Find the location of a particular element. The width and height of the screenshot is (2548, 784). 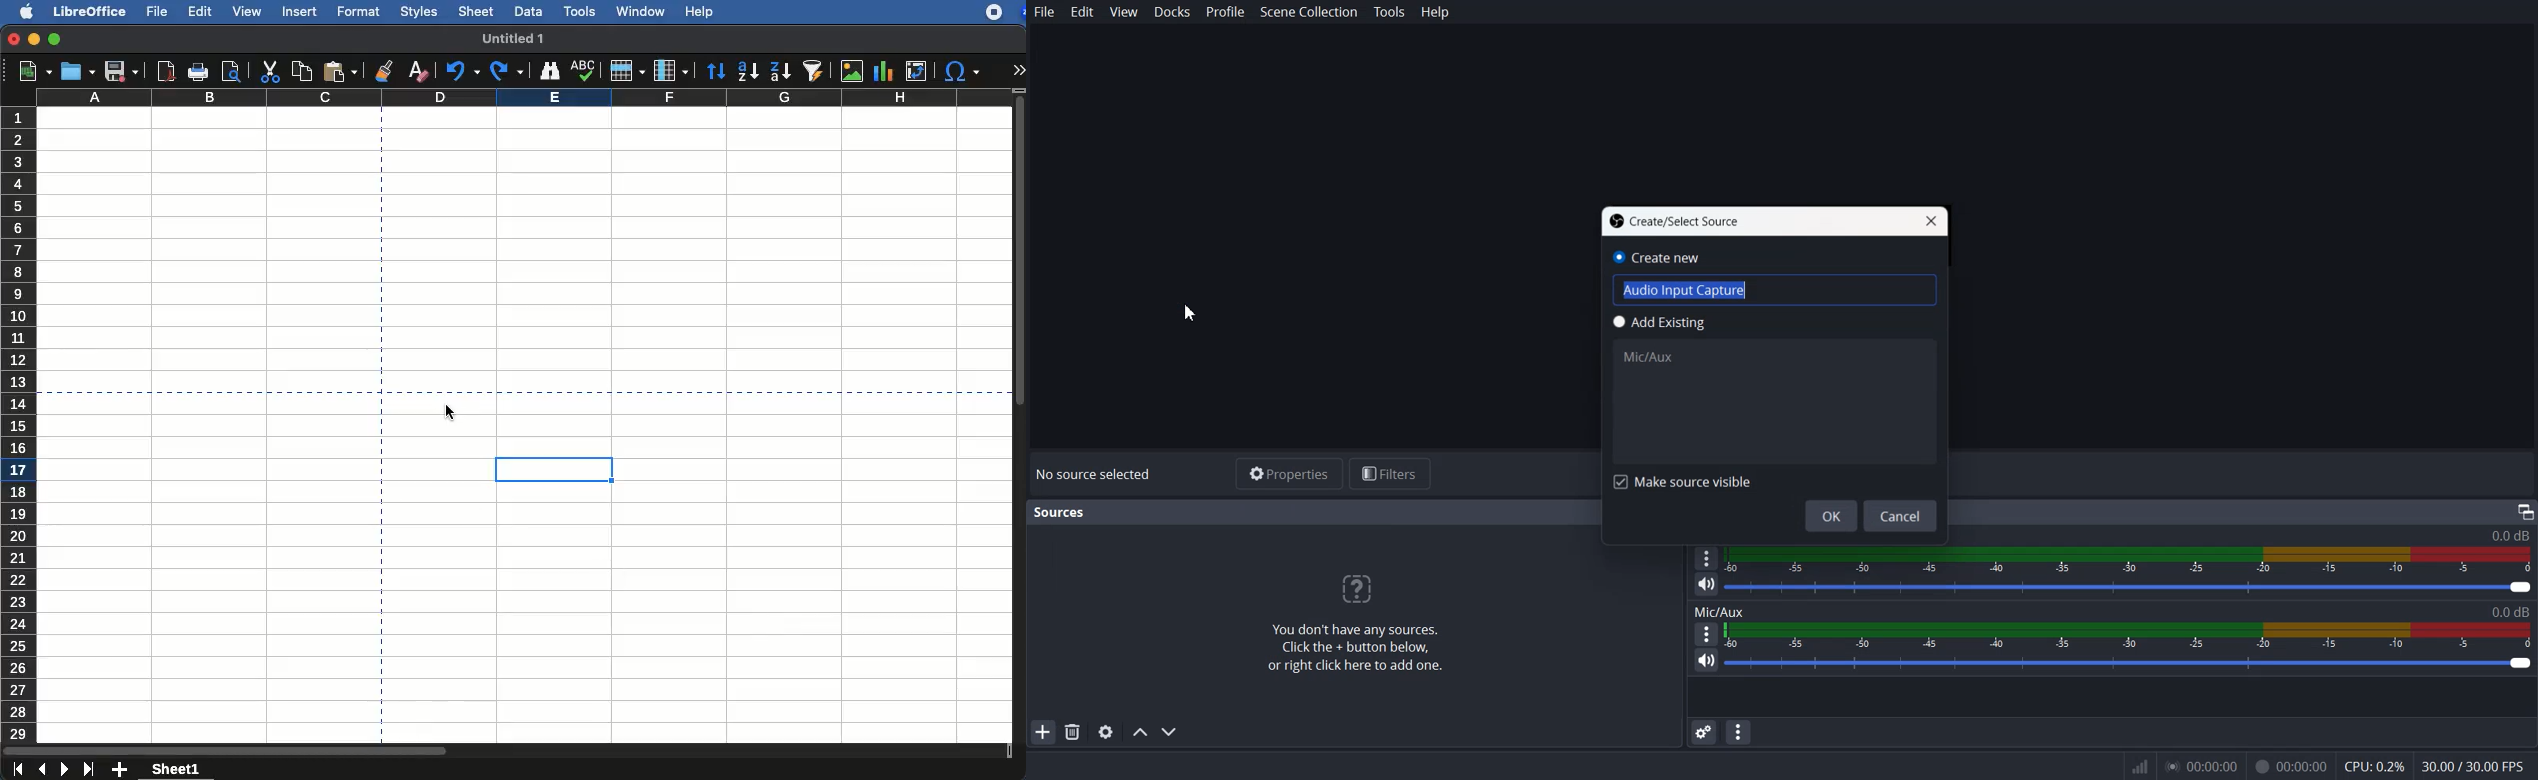

More  is located at coordinates (1707, 633).